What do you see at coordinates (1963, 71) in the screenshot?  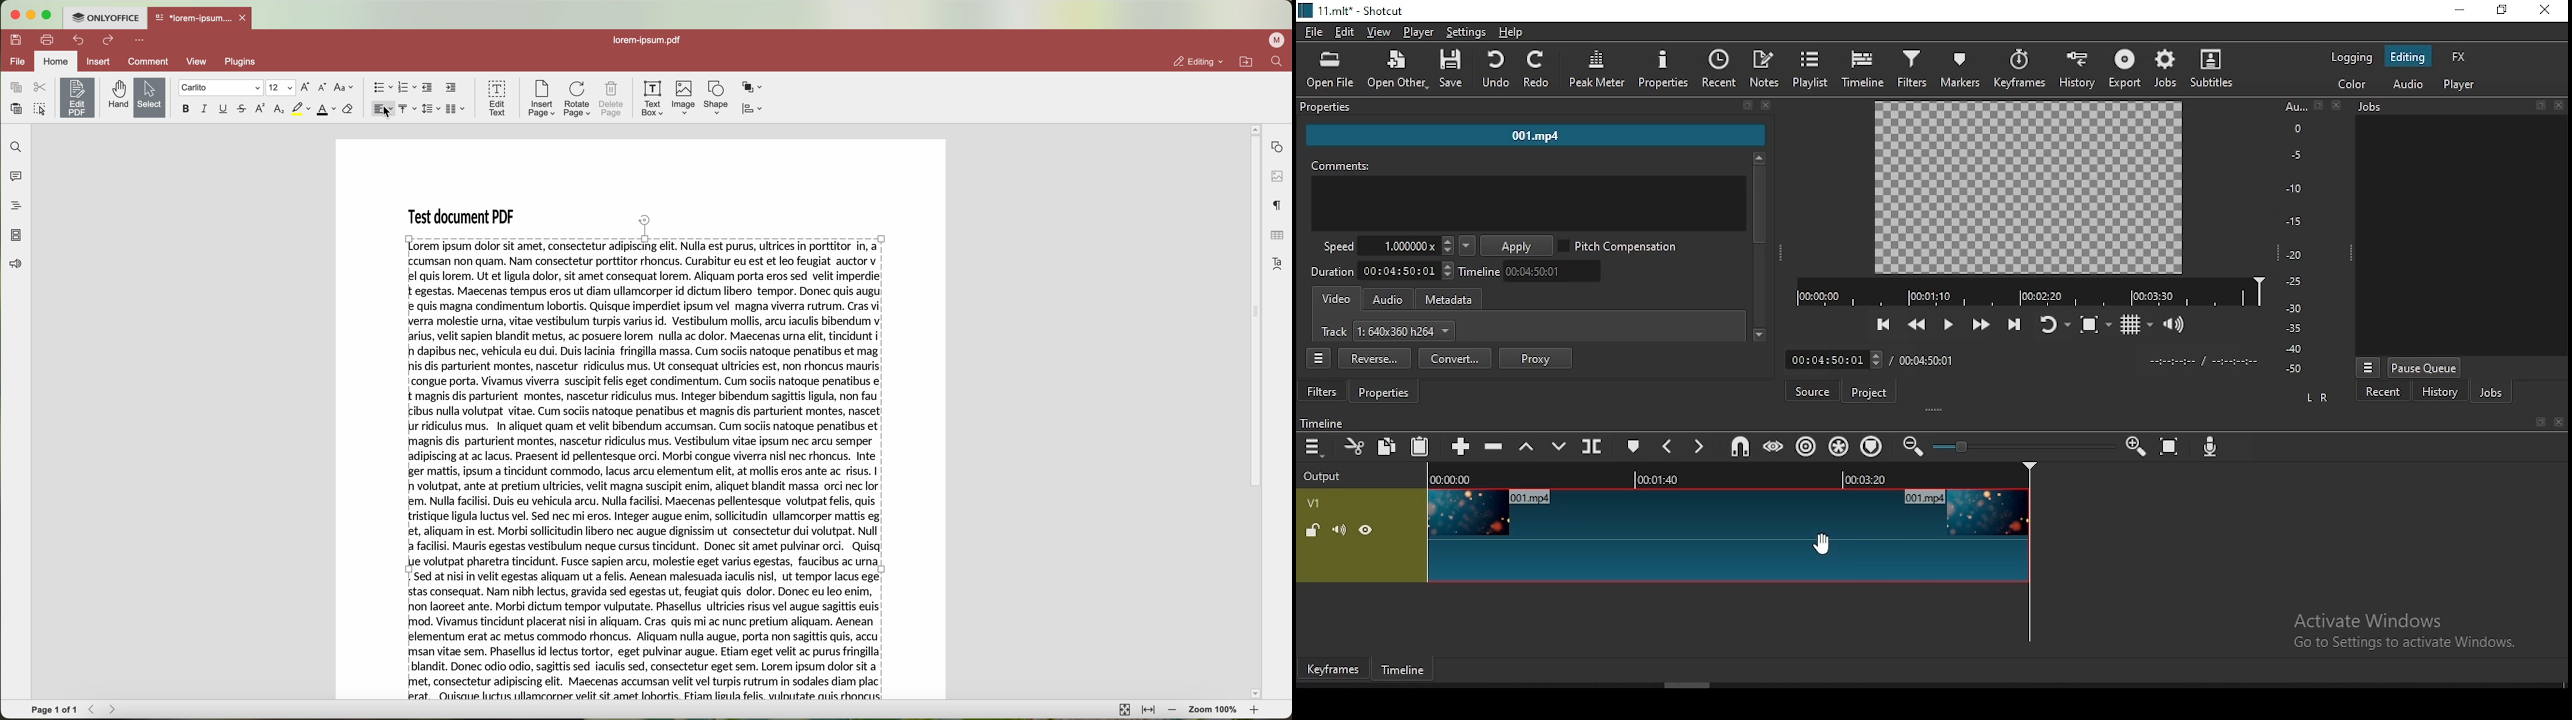 I see `markers` at bounding box center [1963, 71].